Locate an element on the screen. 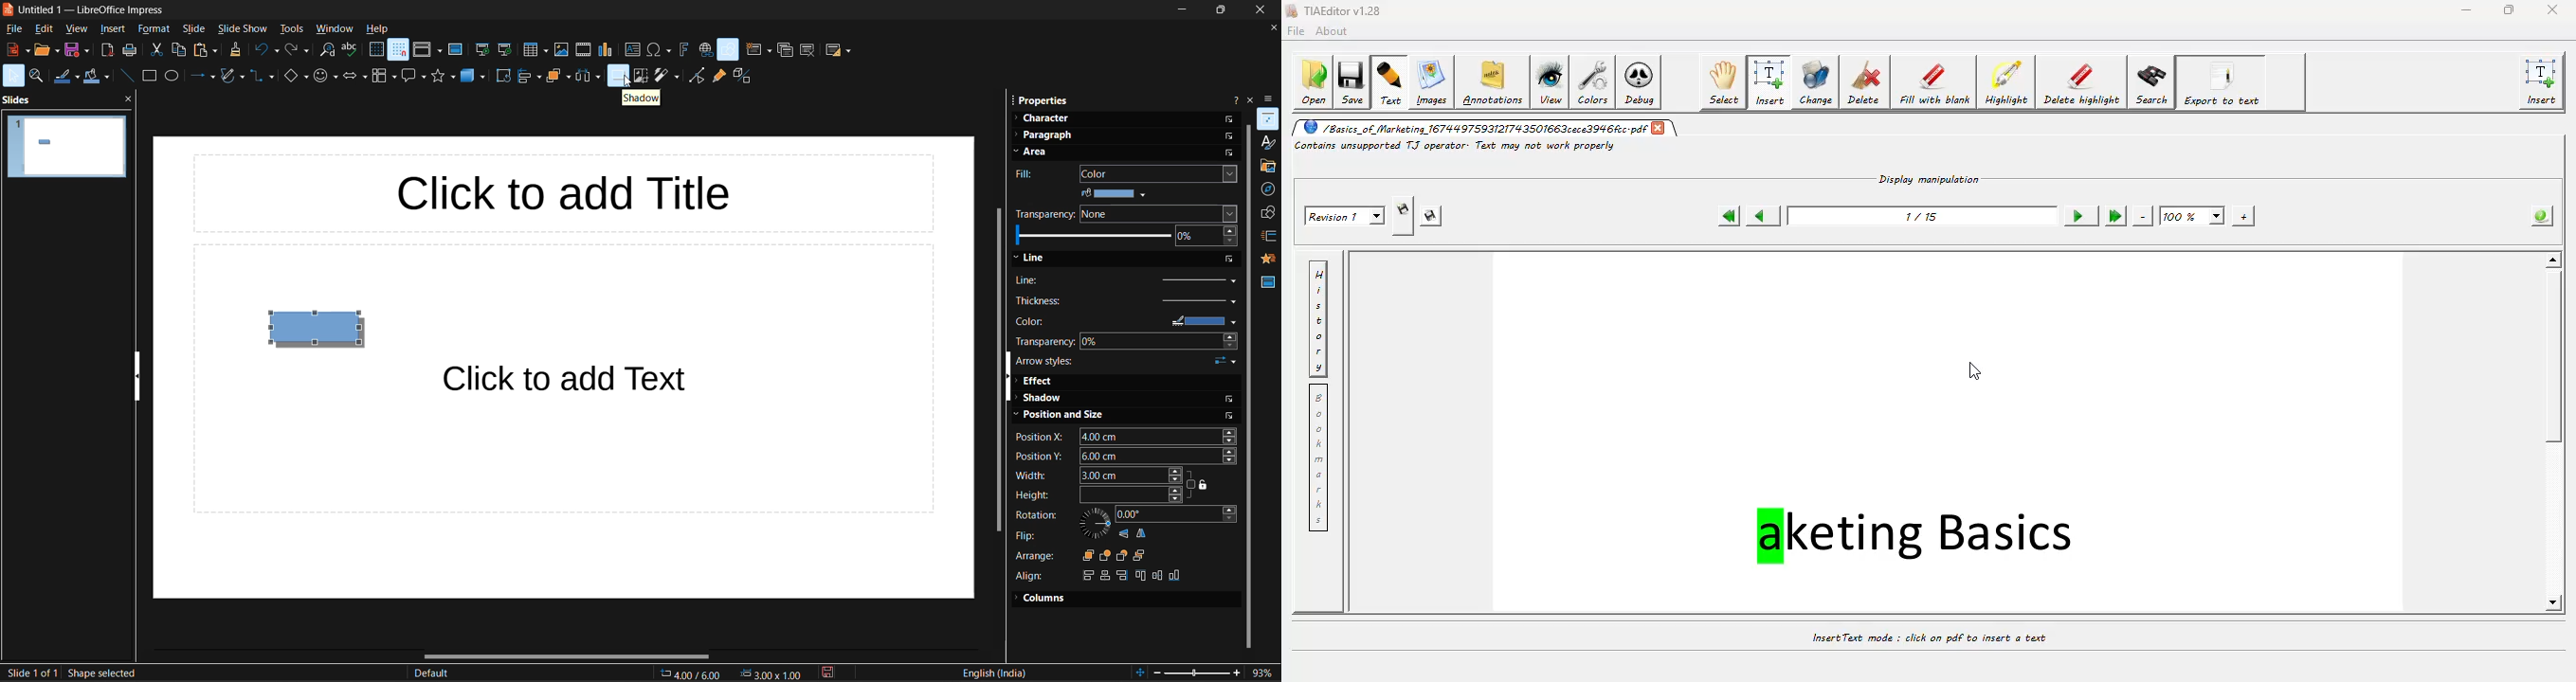  tools is located at coordinates (292, 28).